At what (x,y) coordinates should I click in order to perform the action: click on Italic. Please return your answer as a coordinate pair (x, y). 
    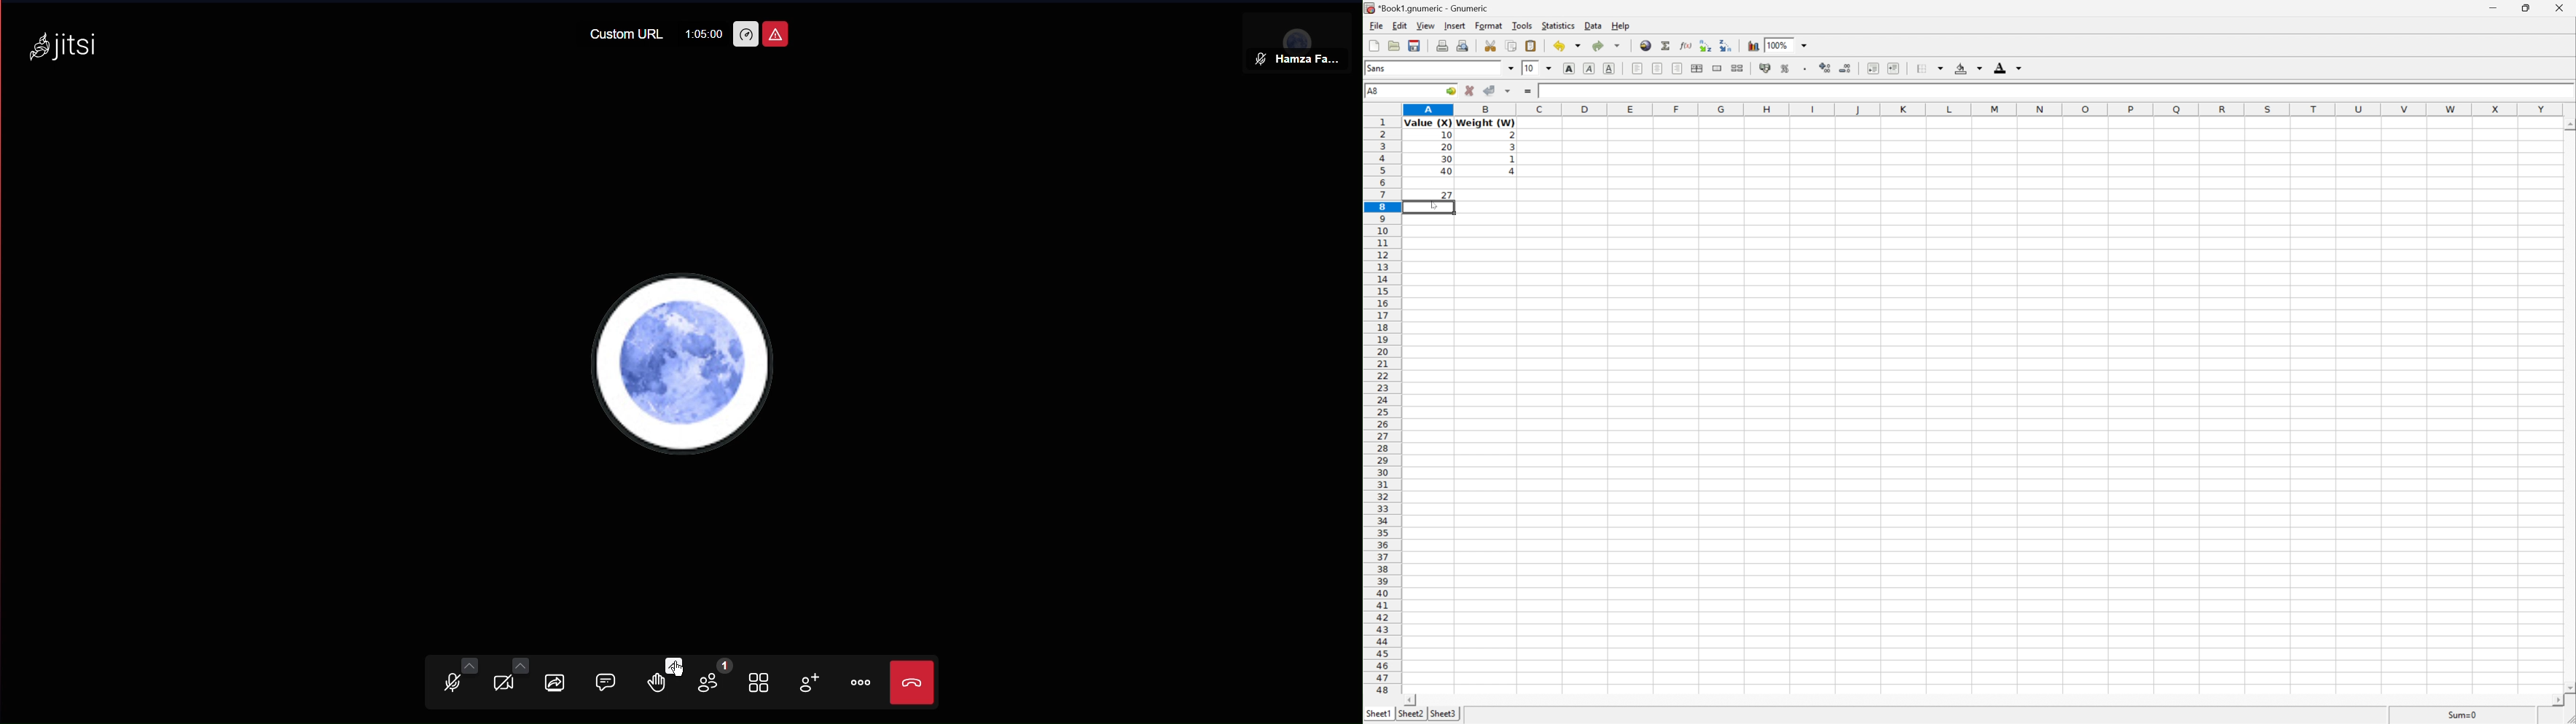
    Looking at the image, I should click on (1590, 67).